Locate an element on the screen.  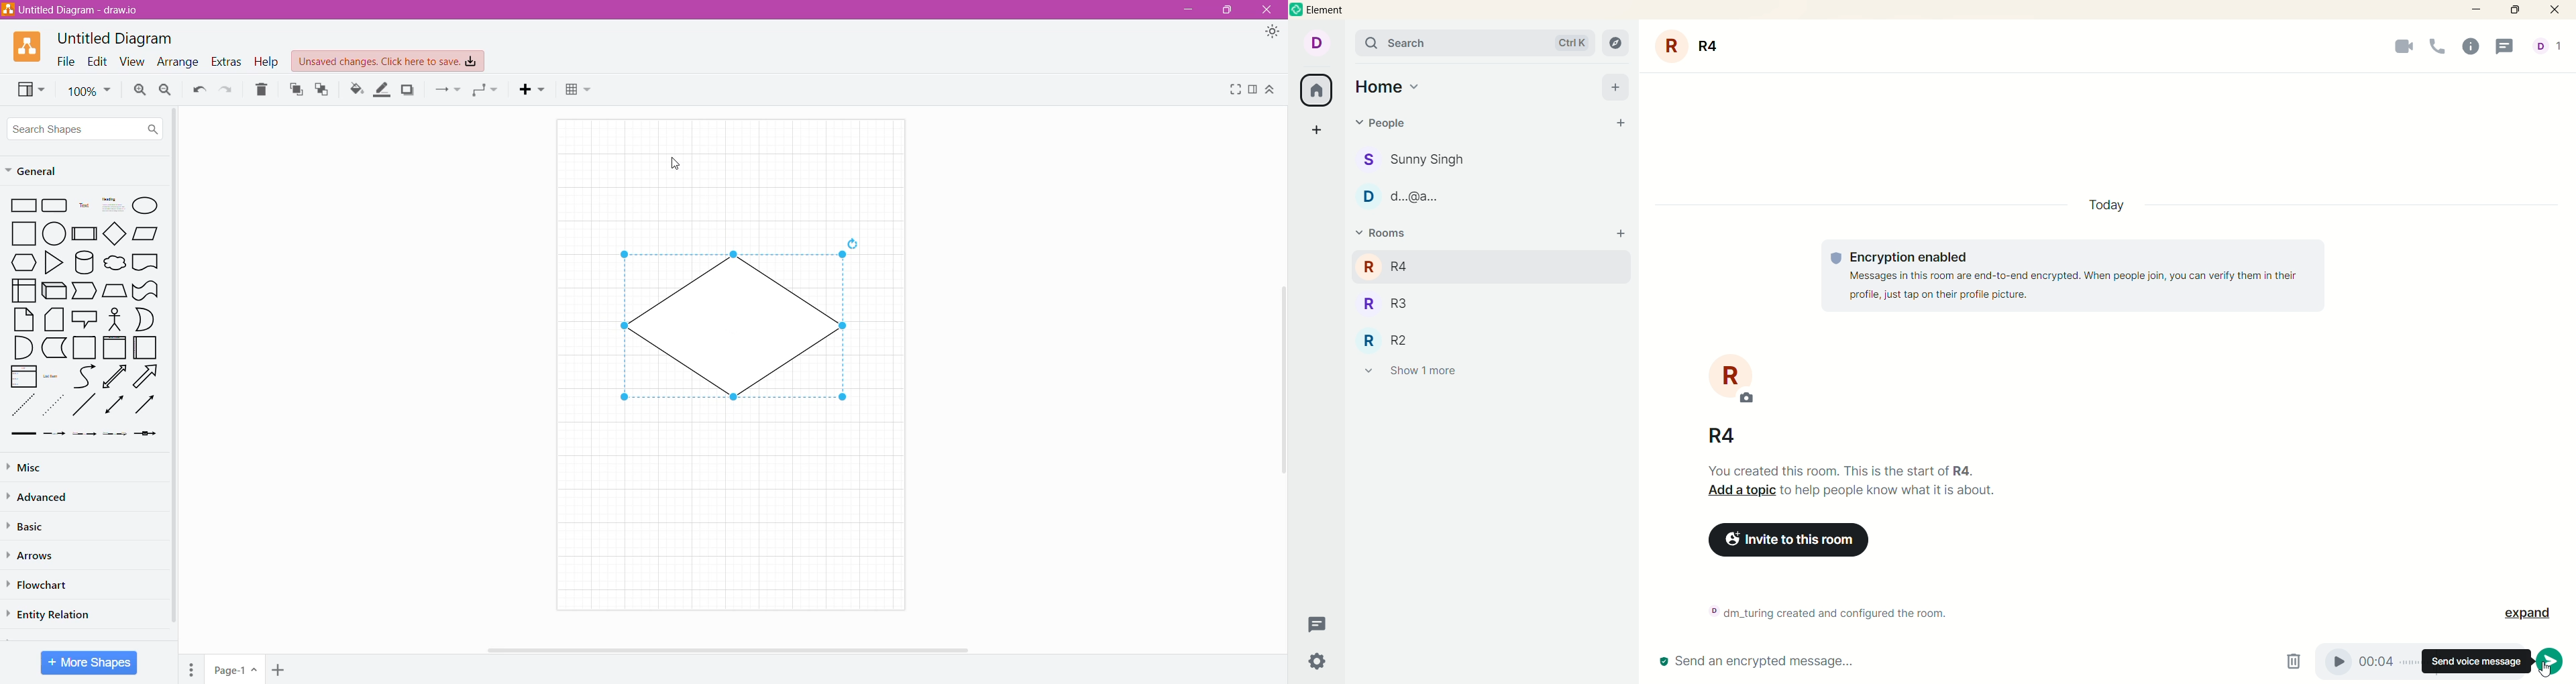
send is located at coordinates (2551, 659).